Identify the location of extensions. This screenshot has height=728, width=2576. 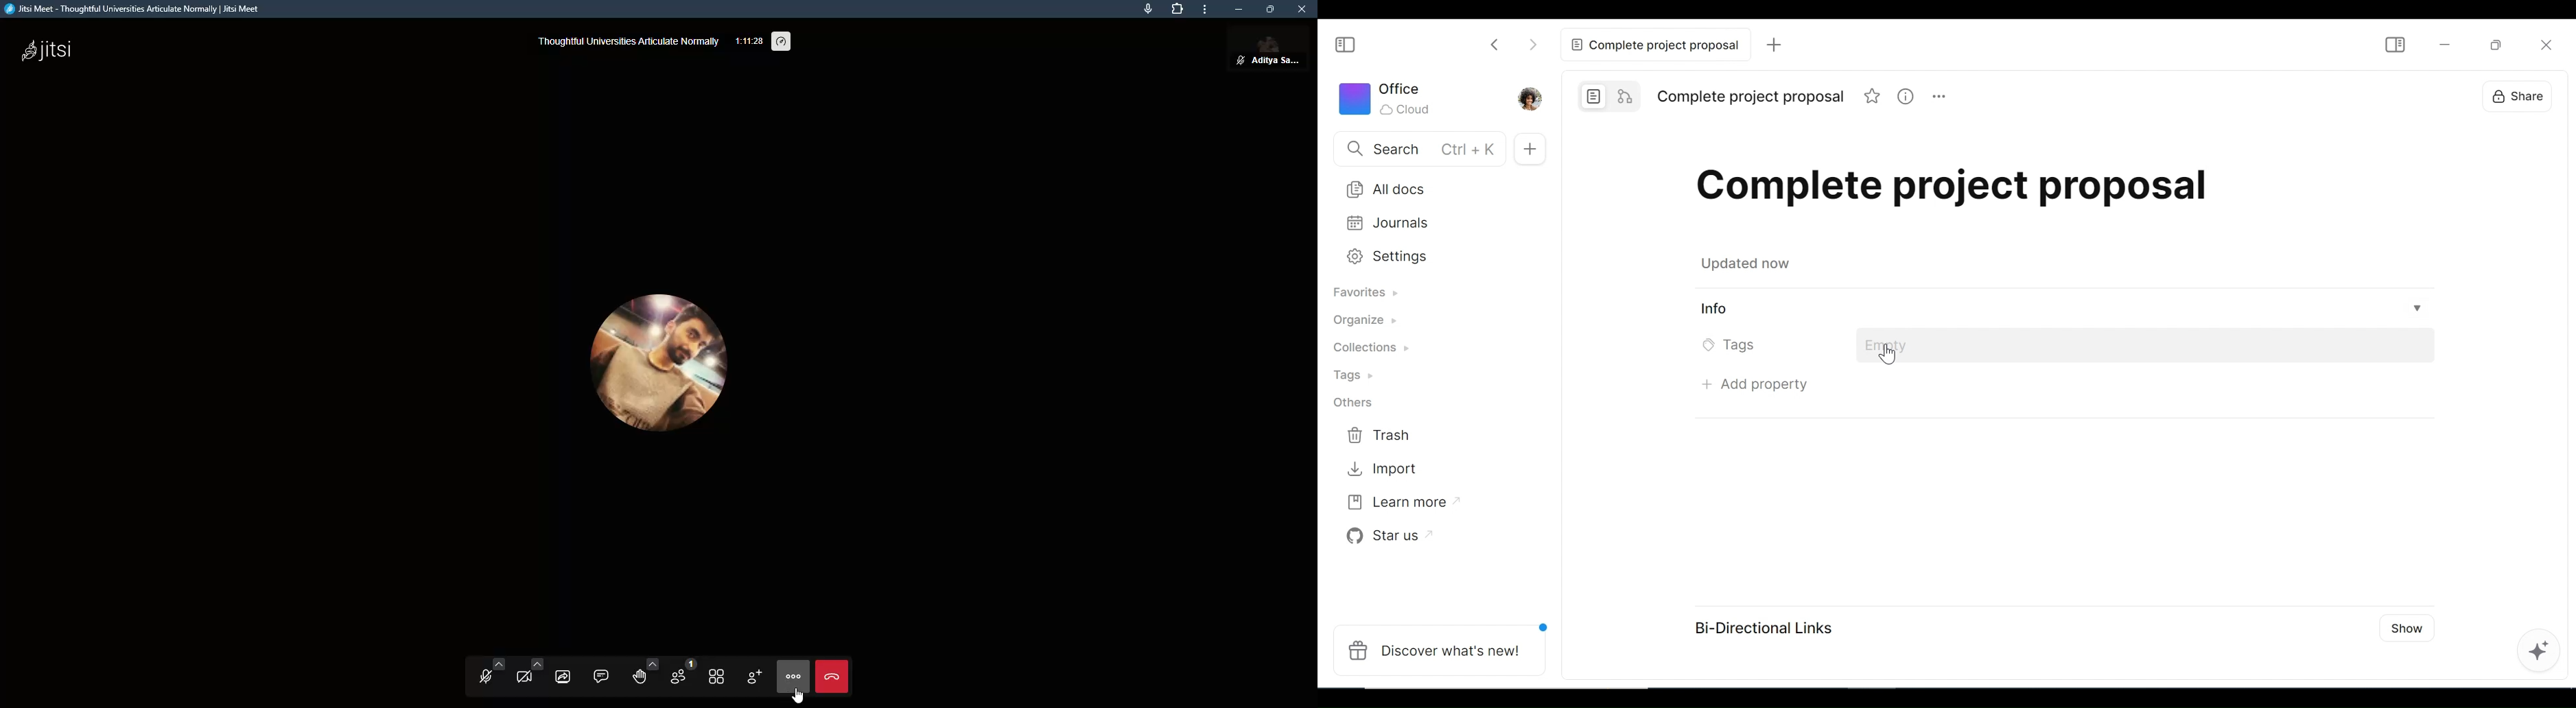
(1175, 9).